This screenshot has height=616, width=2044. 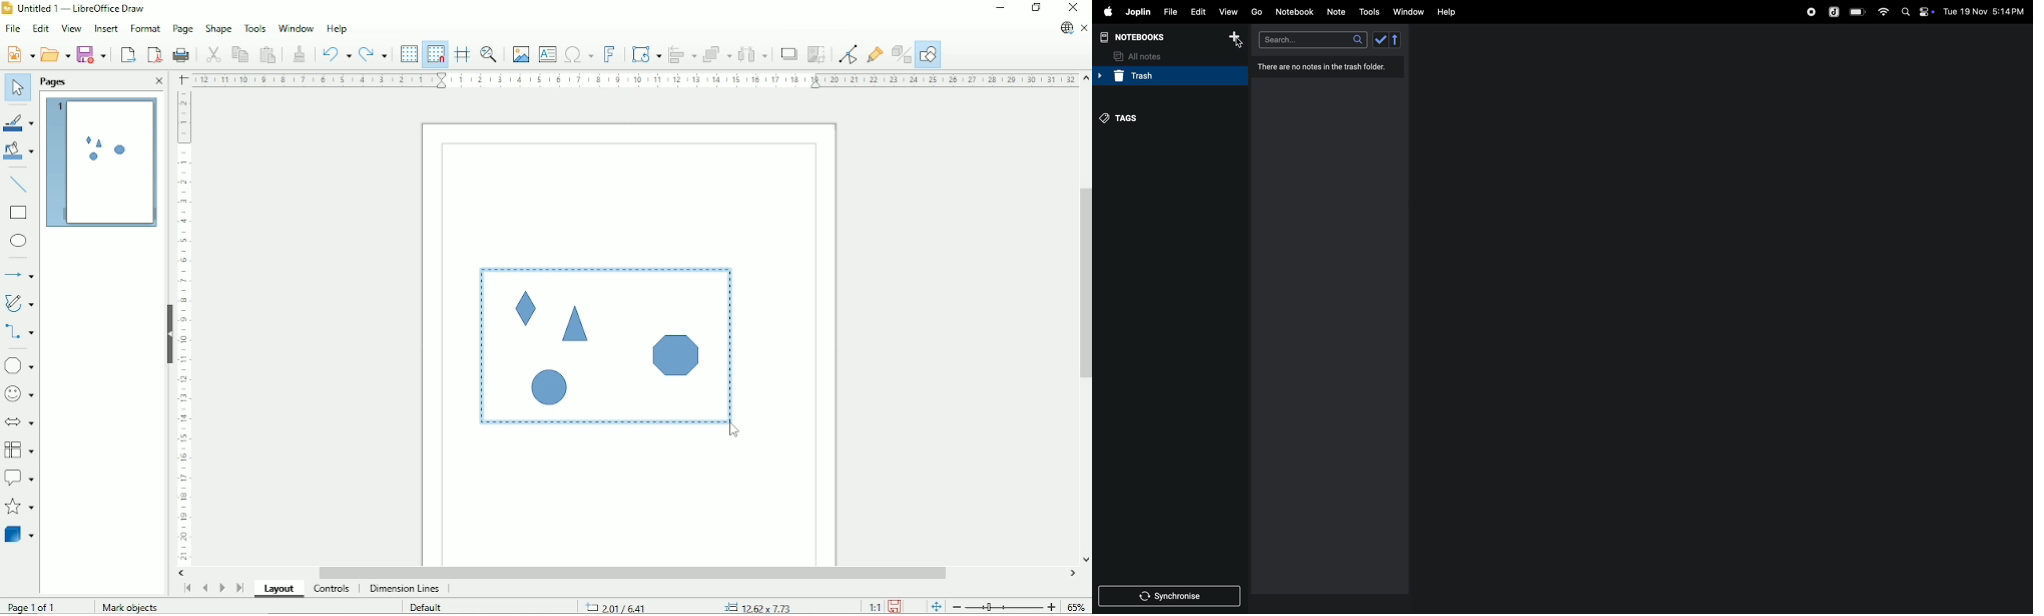 What do you see at coordinates (1123, 119) in the screenshot?
I see `tags` at bounding box center [1123, 119].